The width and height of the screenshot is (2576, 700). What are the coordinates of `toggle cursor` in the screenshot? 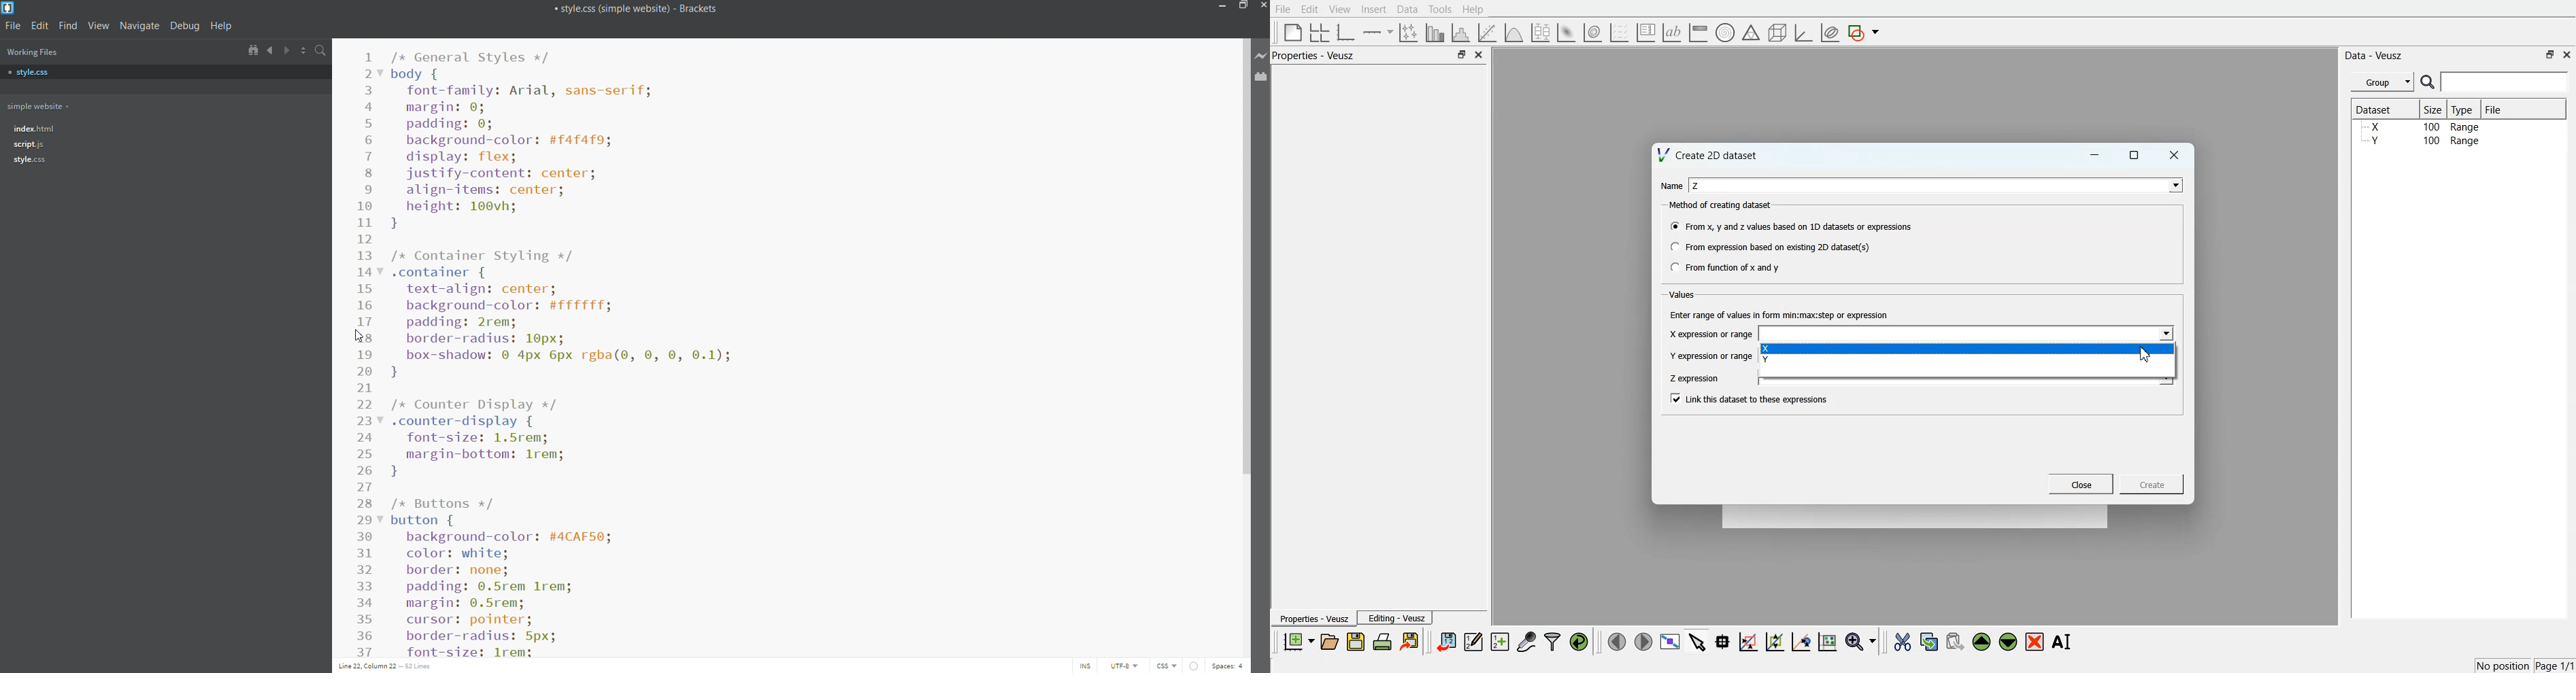 It's located at (1085, 666).